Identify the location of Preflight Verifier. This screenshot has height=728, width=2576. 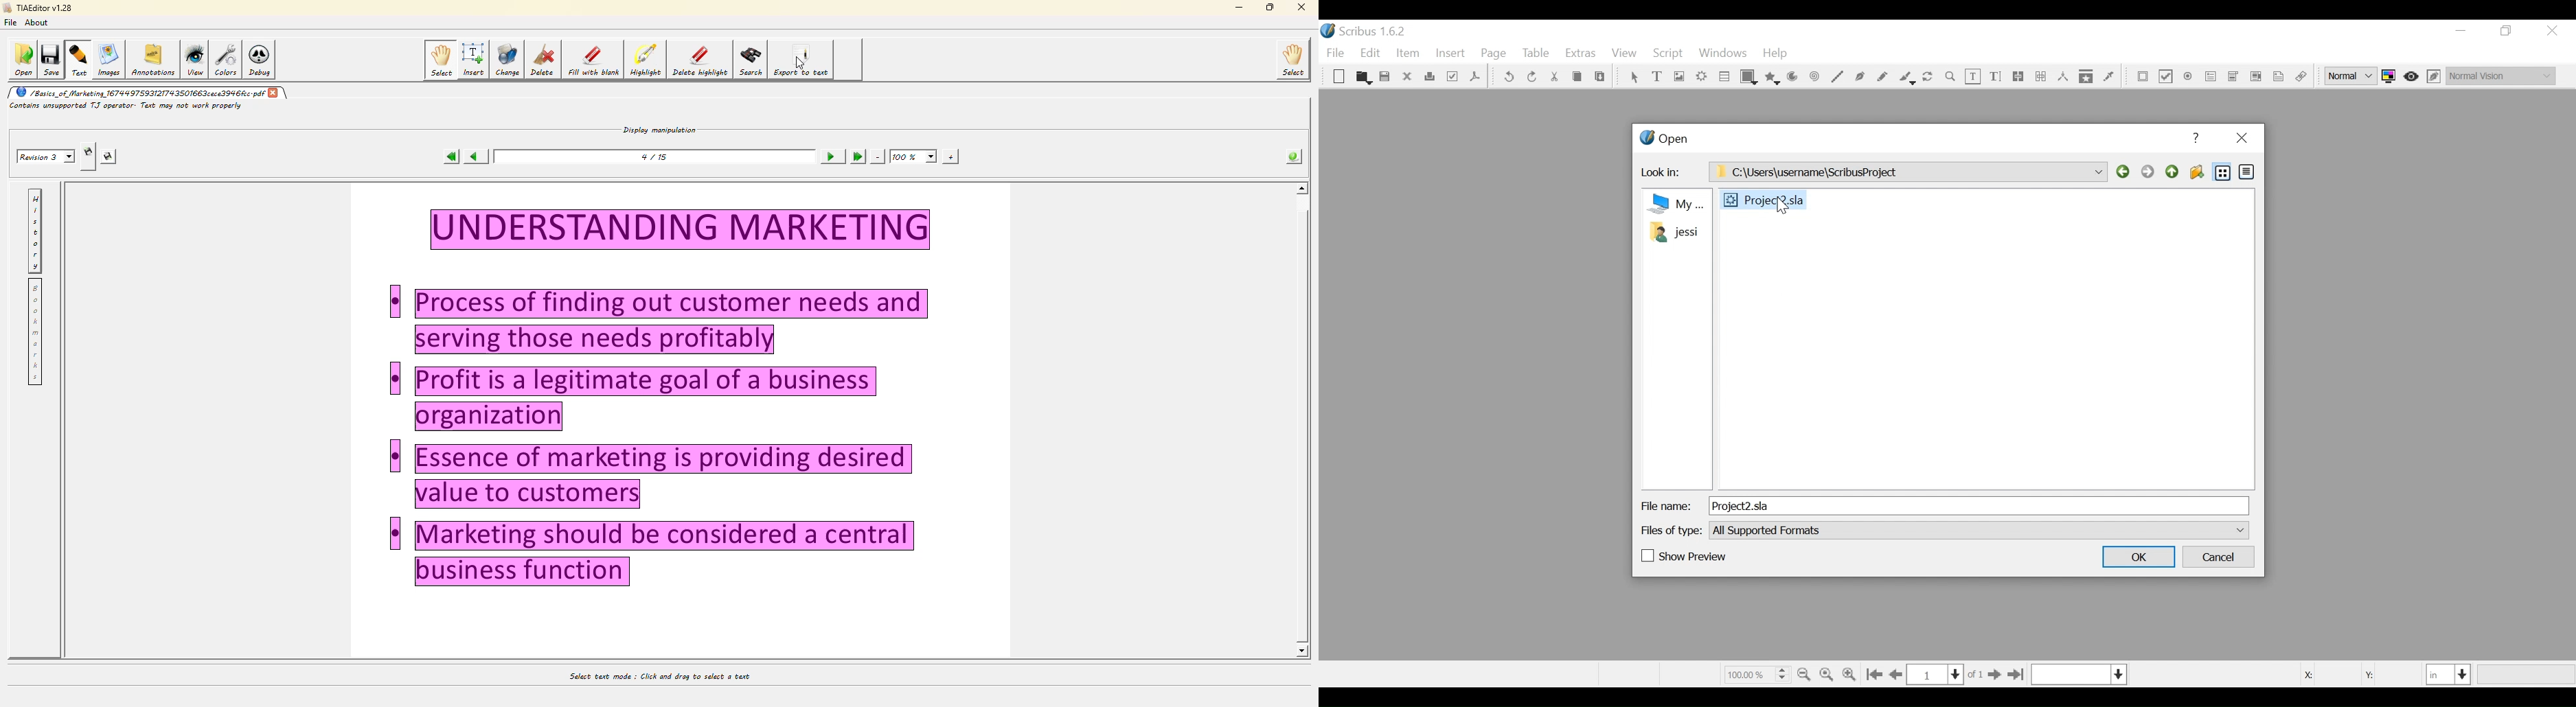
(1453, 78).